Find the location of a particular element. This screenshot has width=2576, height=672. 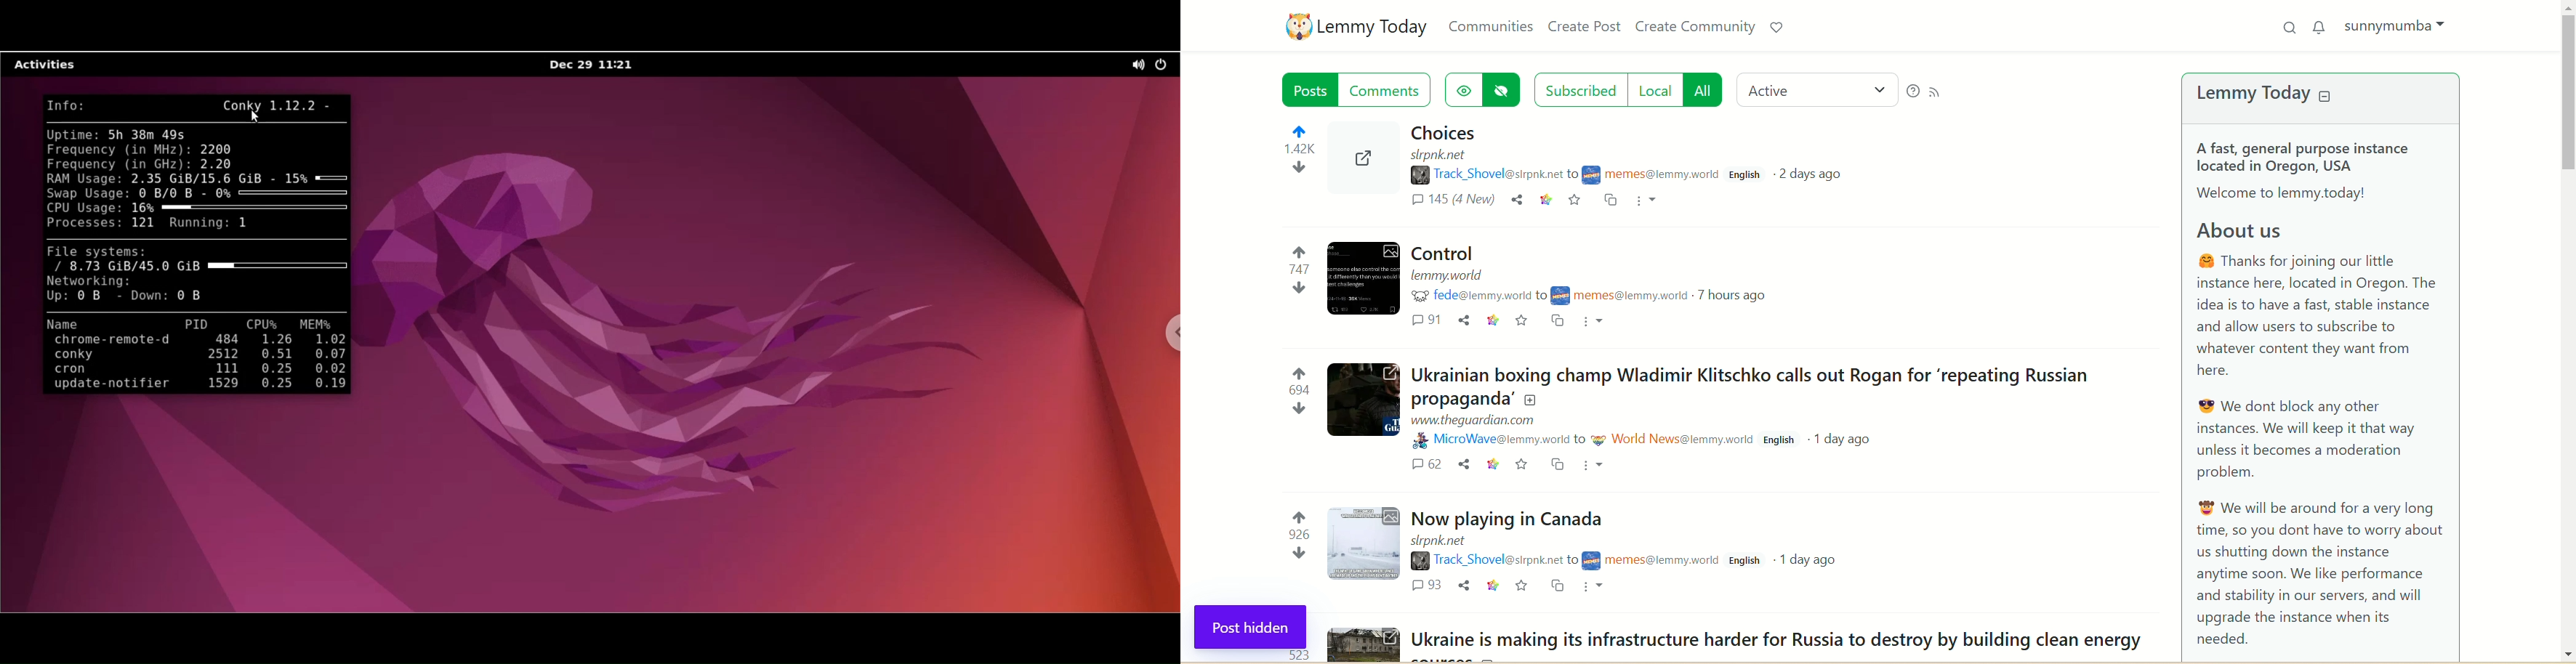

favorite is located at coordinates (1522, 465).